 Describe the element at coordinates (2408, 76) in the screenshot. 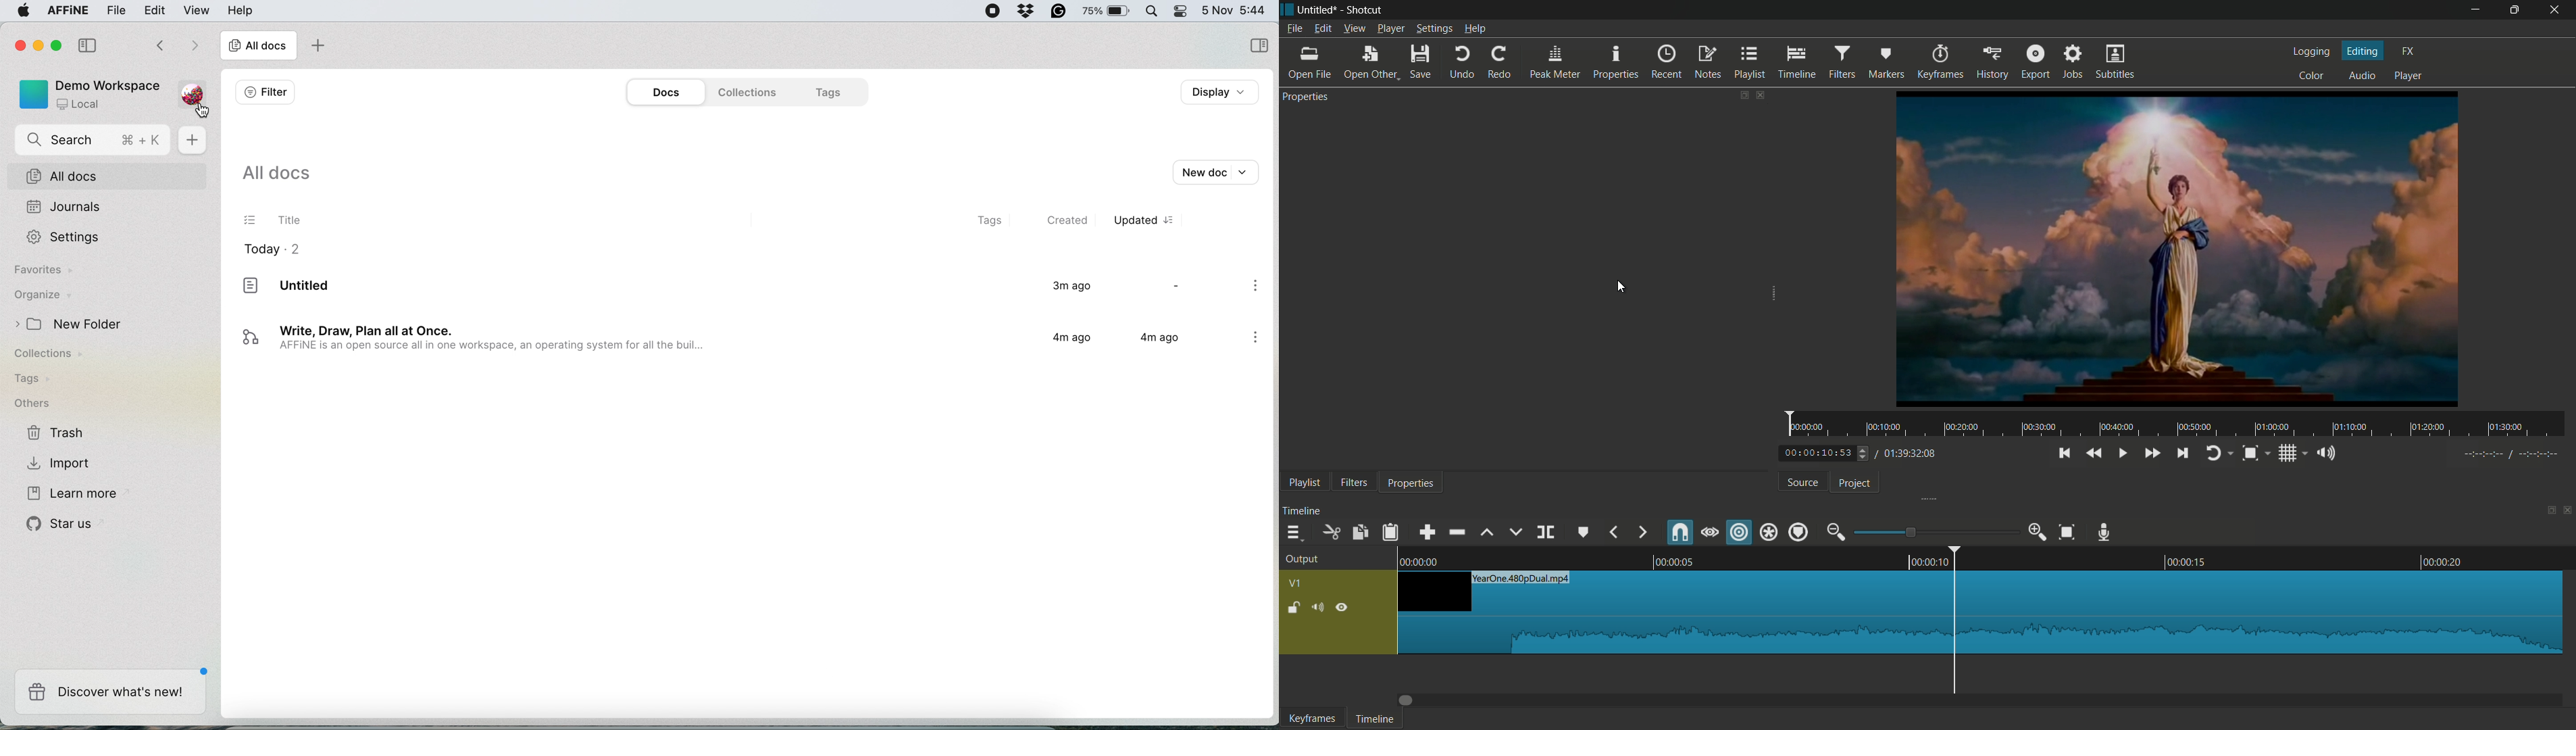

I see `player` at that location.